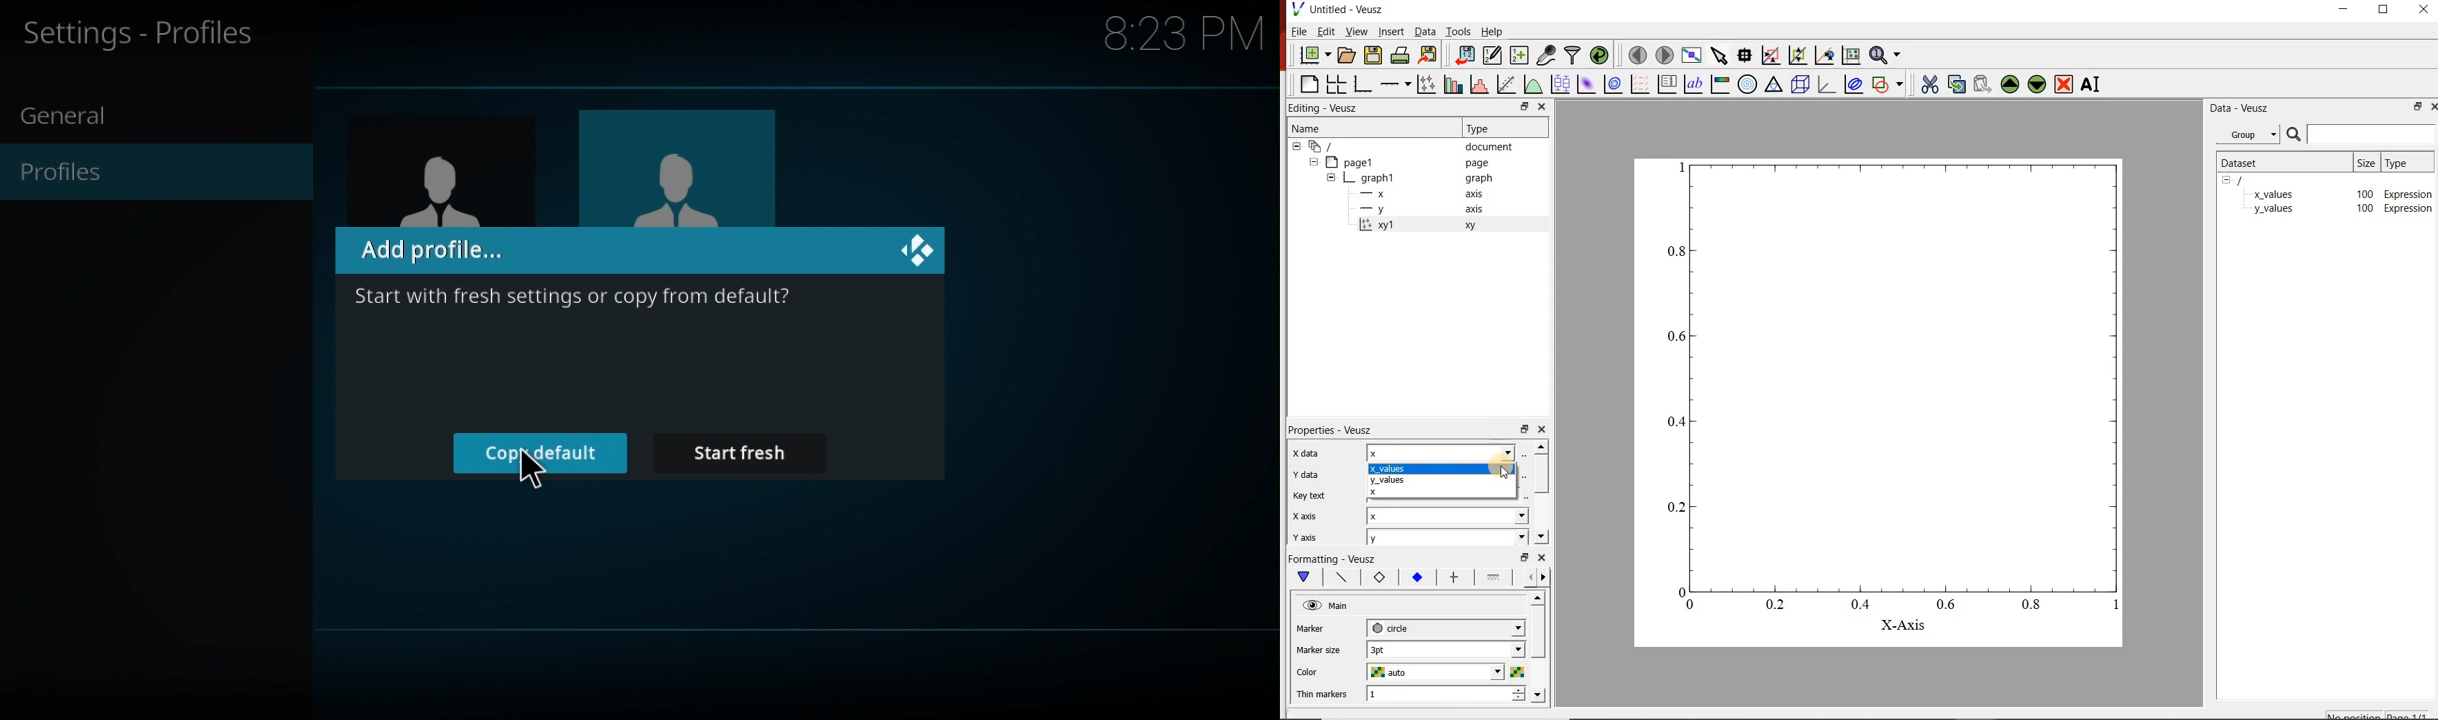 The image size is (2464, 728). What do you see at coordinates (1478, 178) in the screenshot?
I see `graph` at bounding box center [1478, 178].